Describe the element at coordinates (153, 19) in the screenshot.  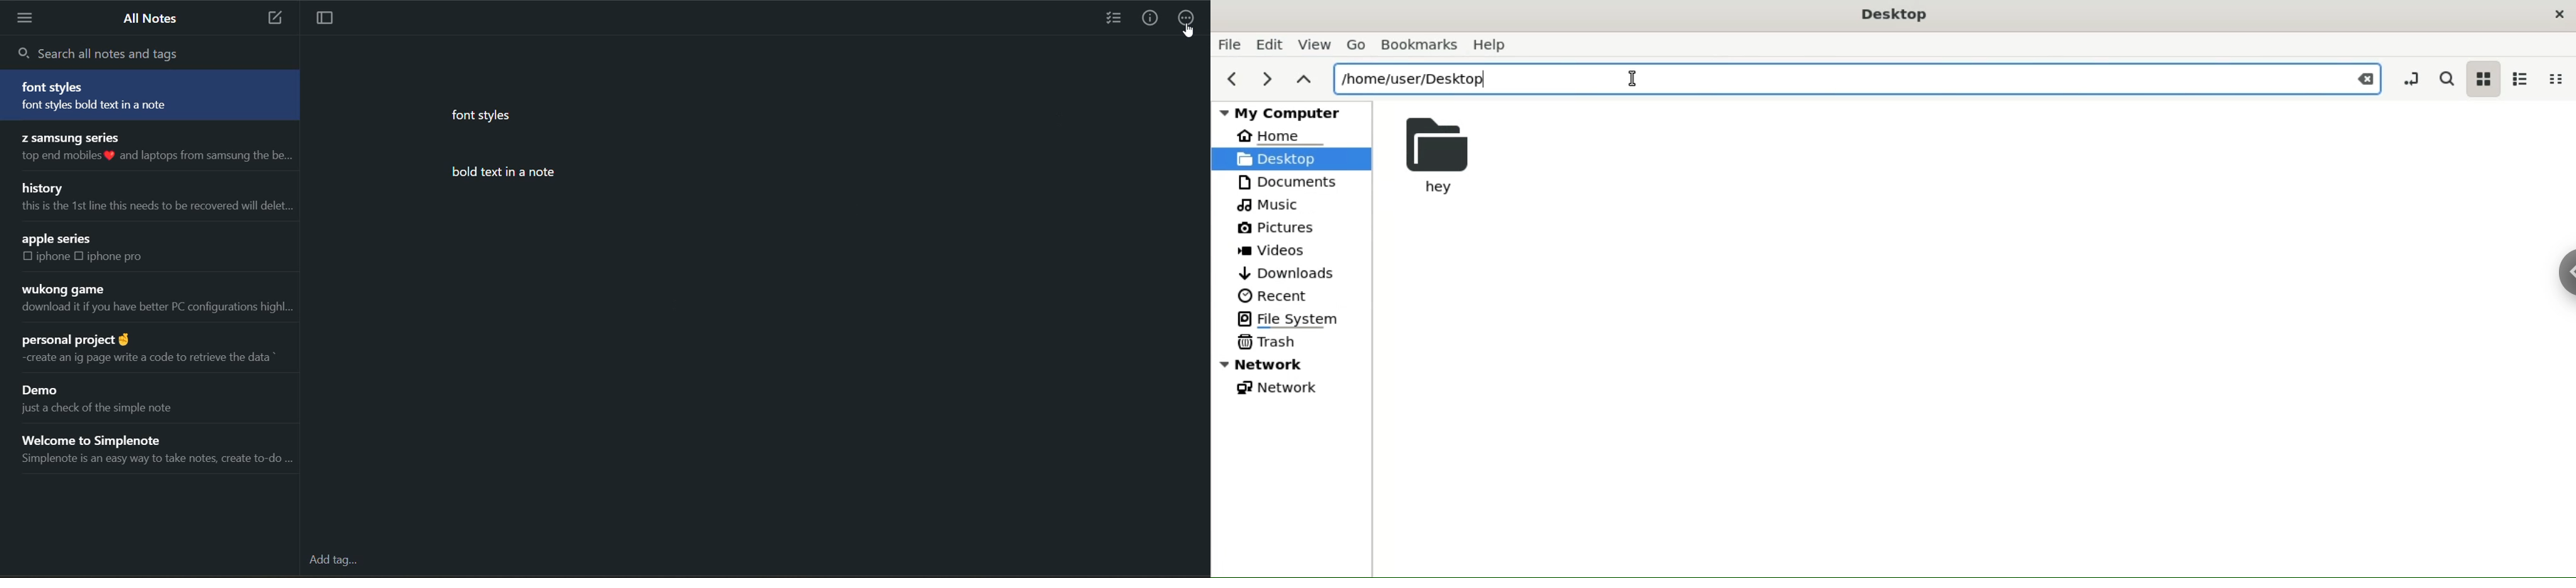
I see `all notes` at that location.